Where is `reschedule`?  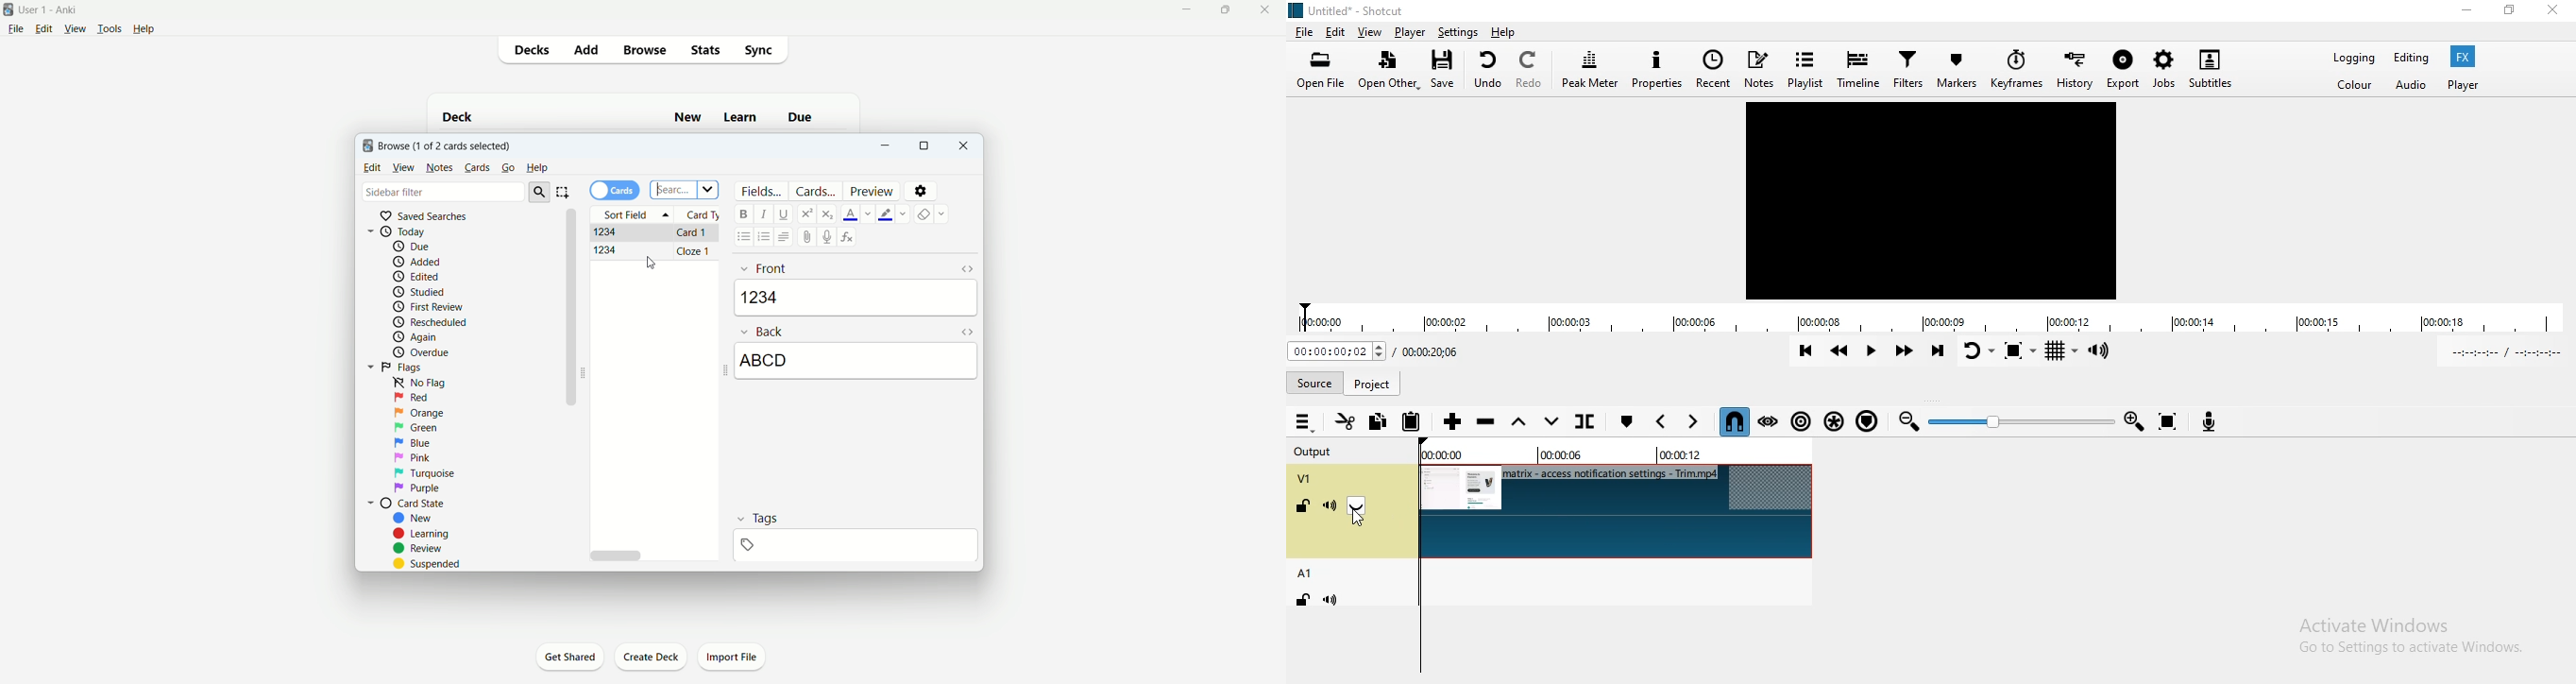 reschedule is located at coordinates (429, 322).